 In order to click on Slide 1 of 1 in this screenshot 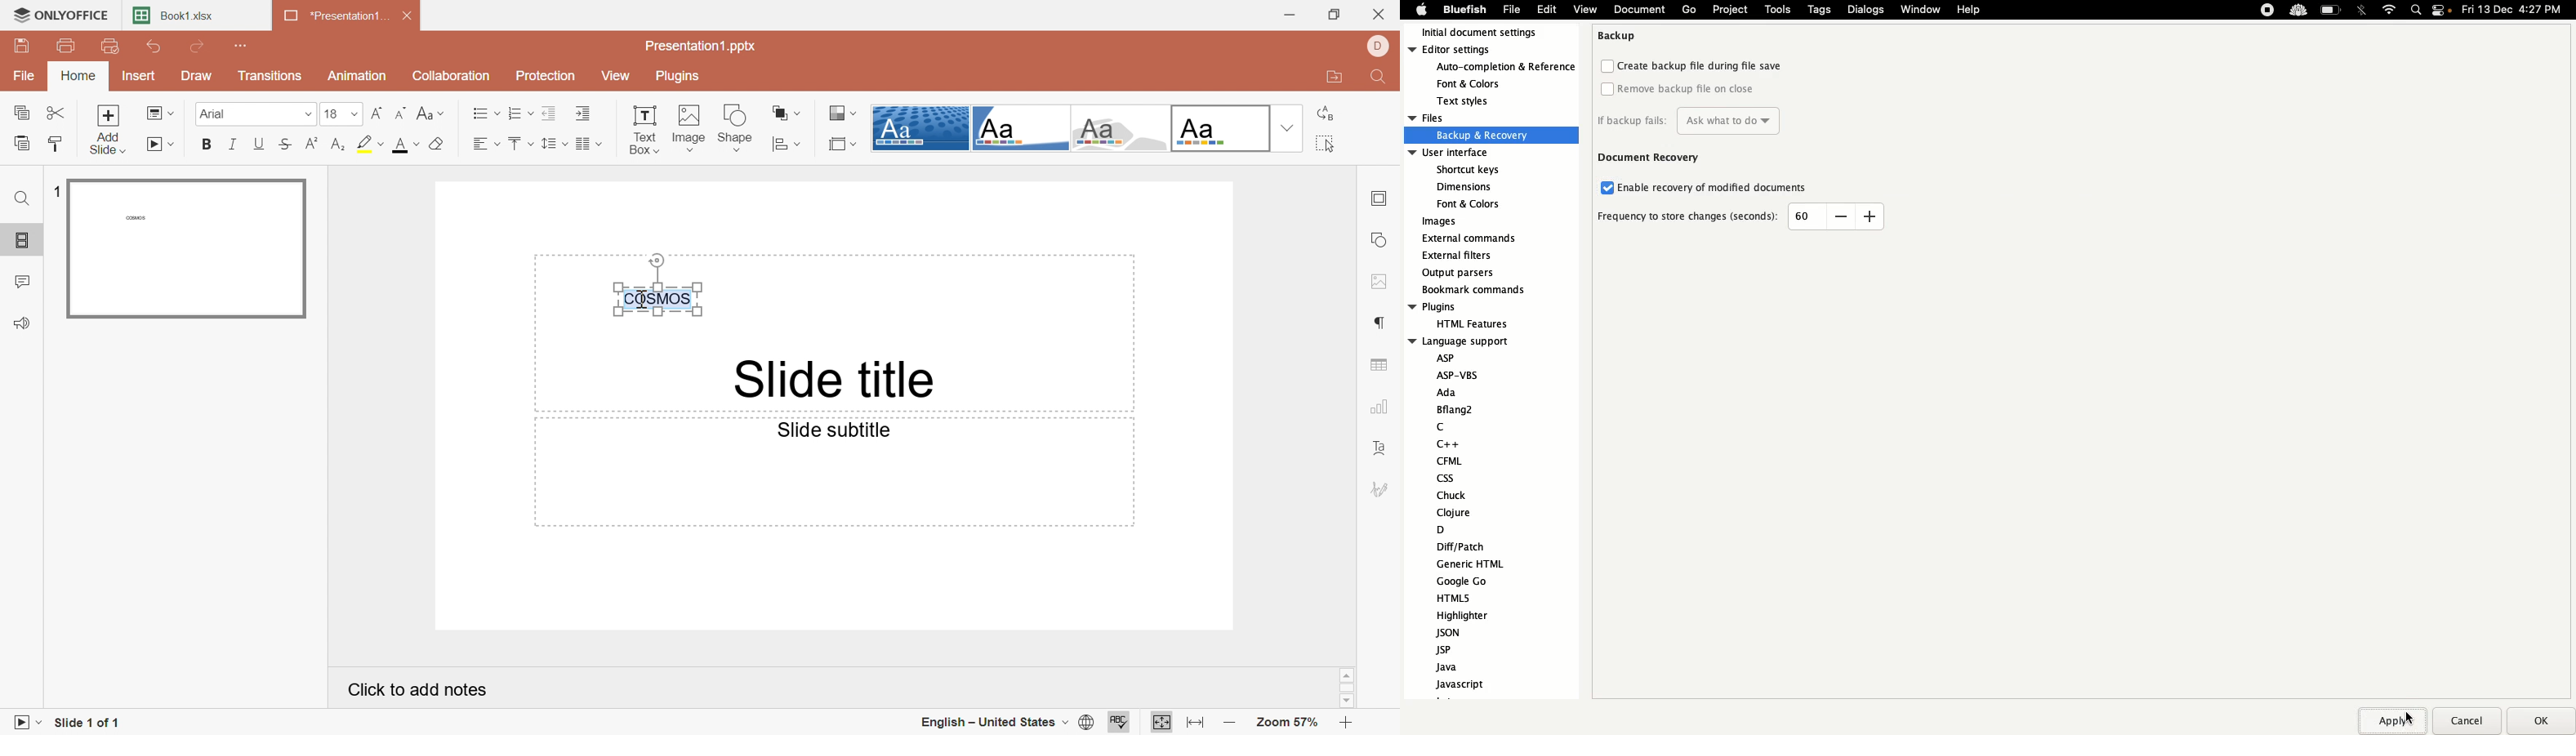, I will do `click(93, 722)`.